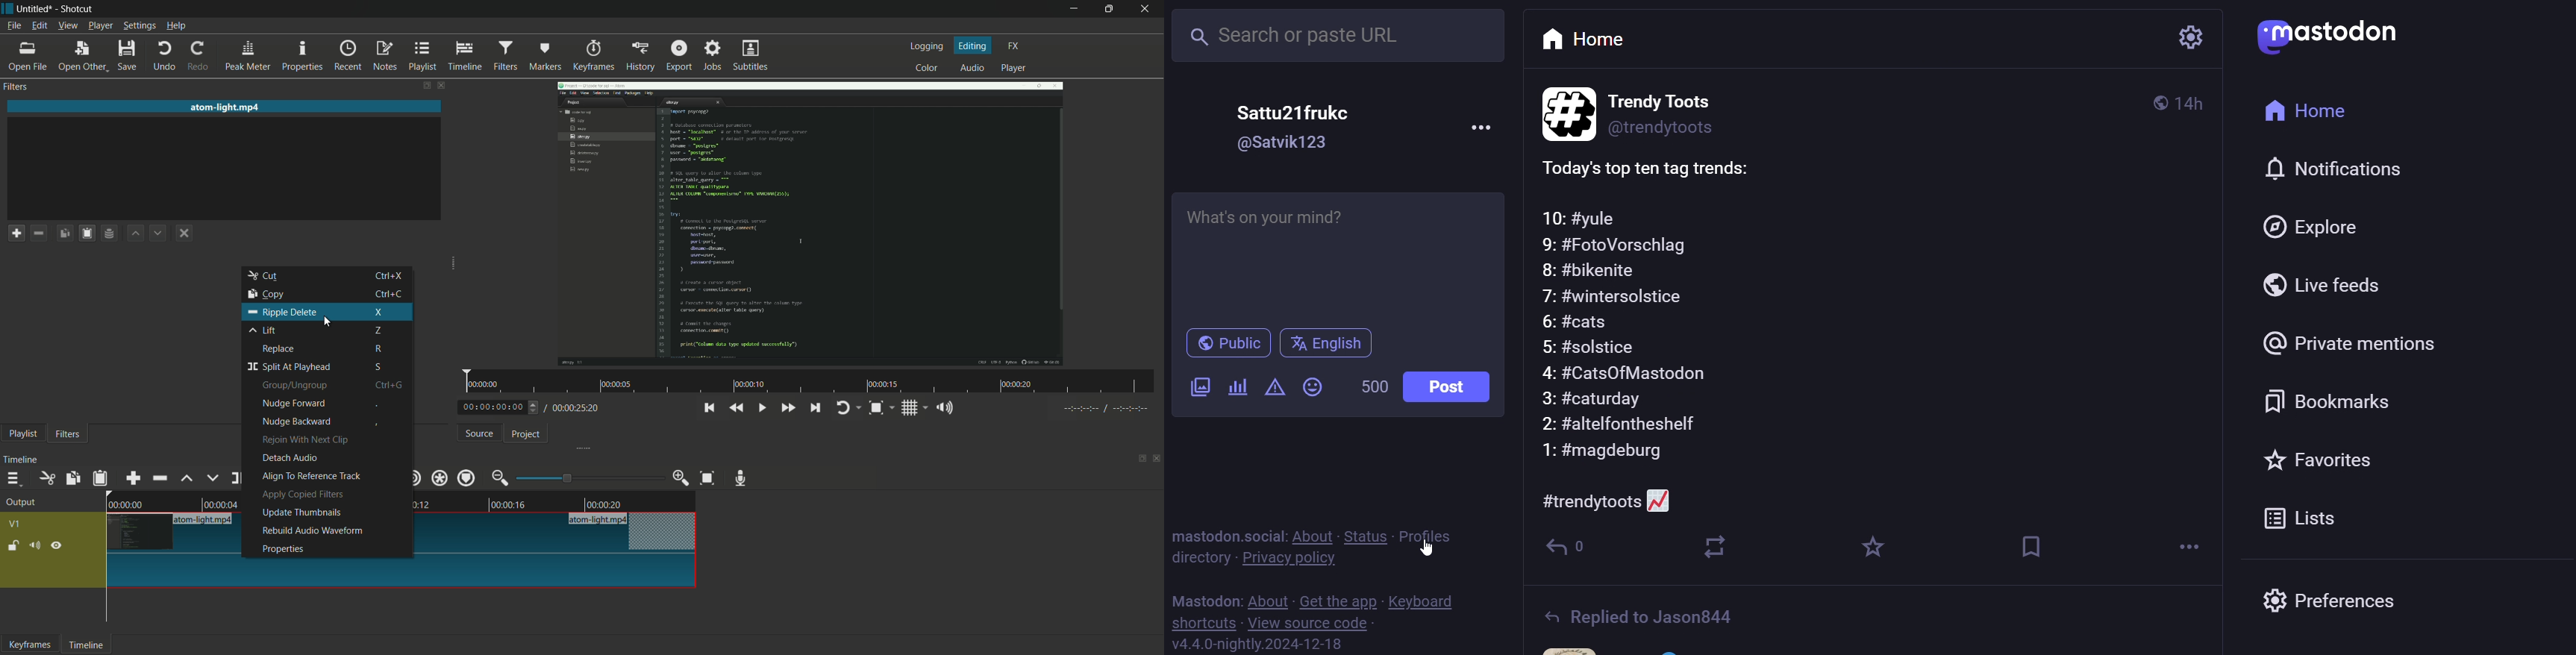  I want to click on help menu, so click(176, 25).